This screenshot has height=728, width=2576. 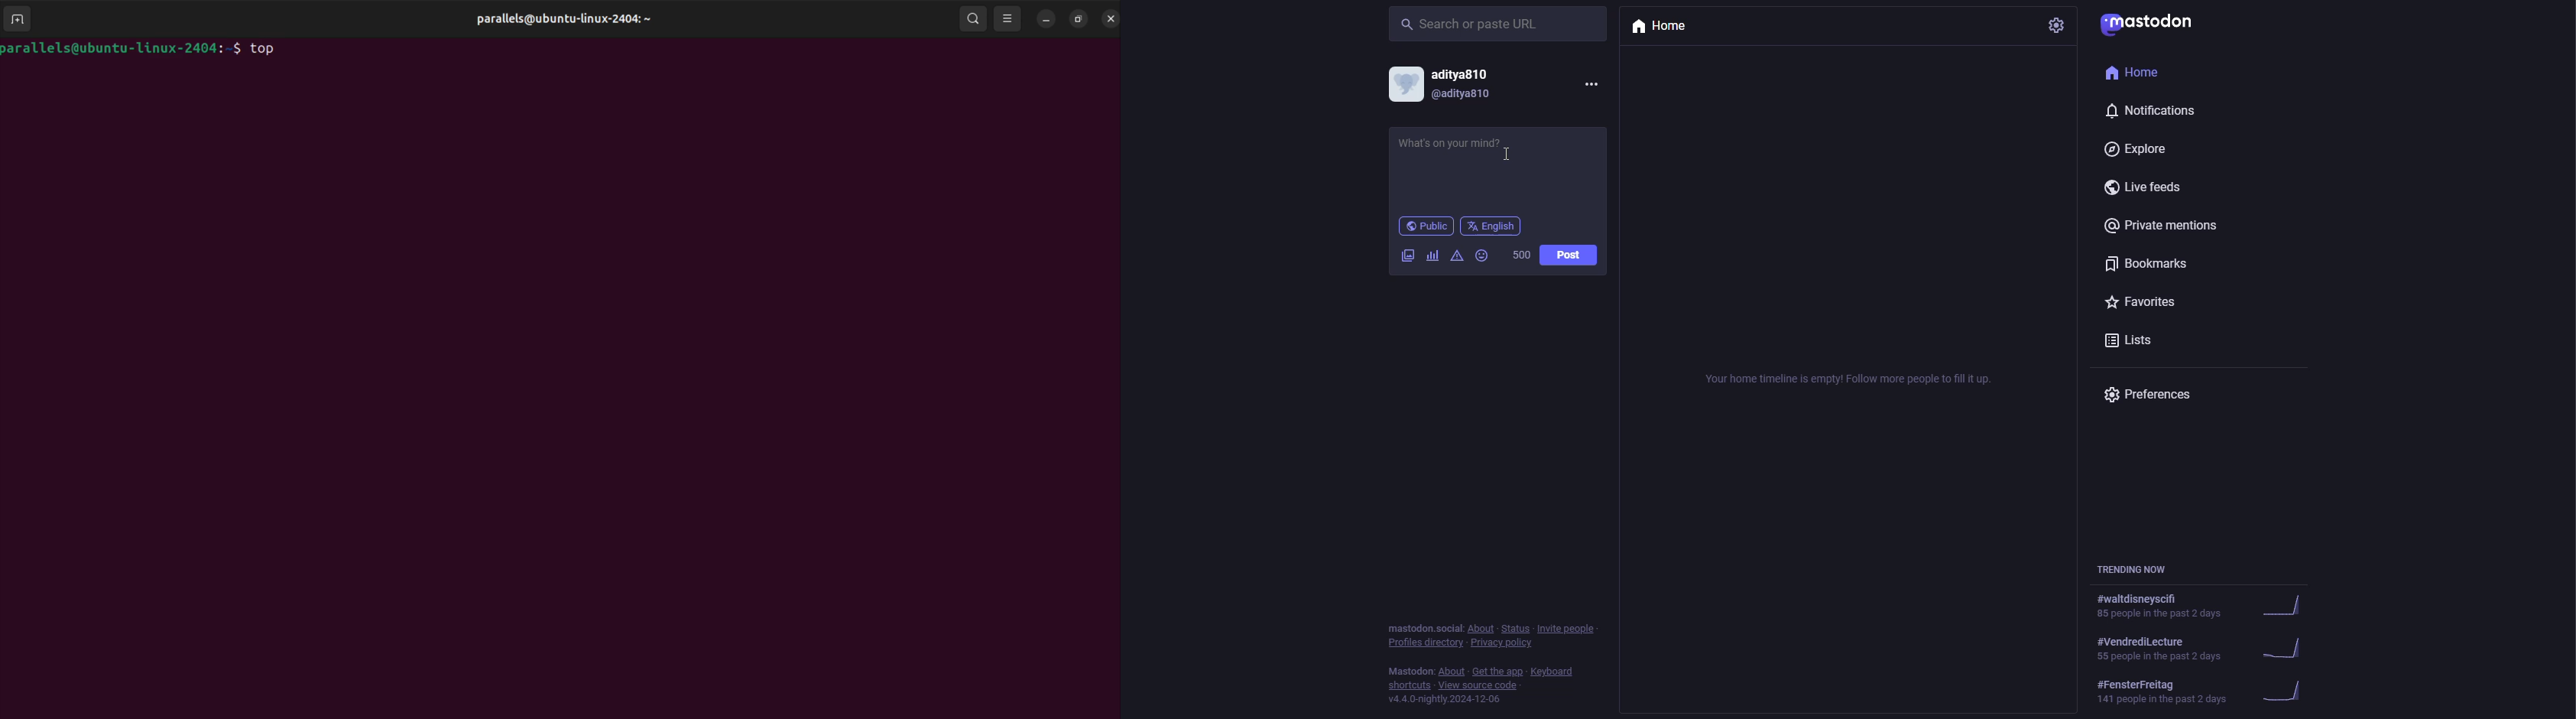 What do you see at coordinates (2211, 693) in the screenshot?
I see `trending now` at bounding box center [2211, 693].